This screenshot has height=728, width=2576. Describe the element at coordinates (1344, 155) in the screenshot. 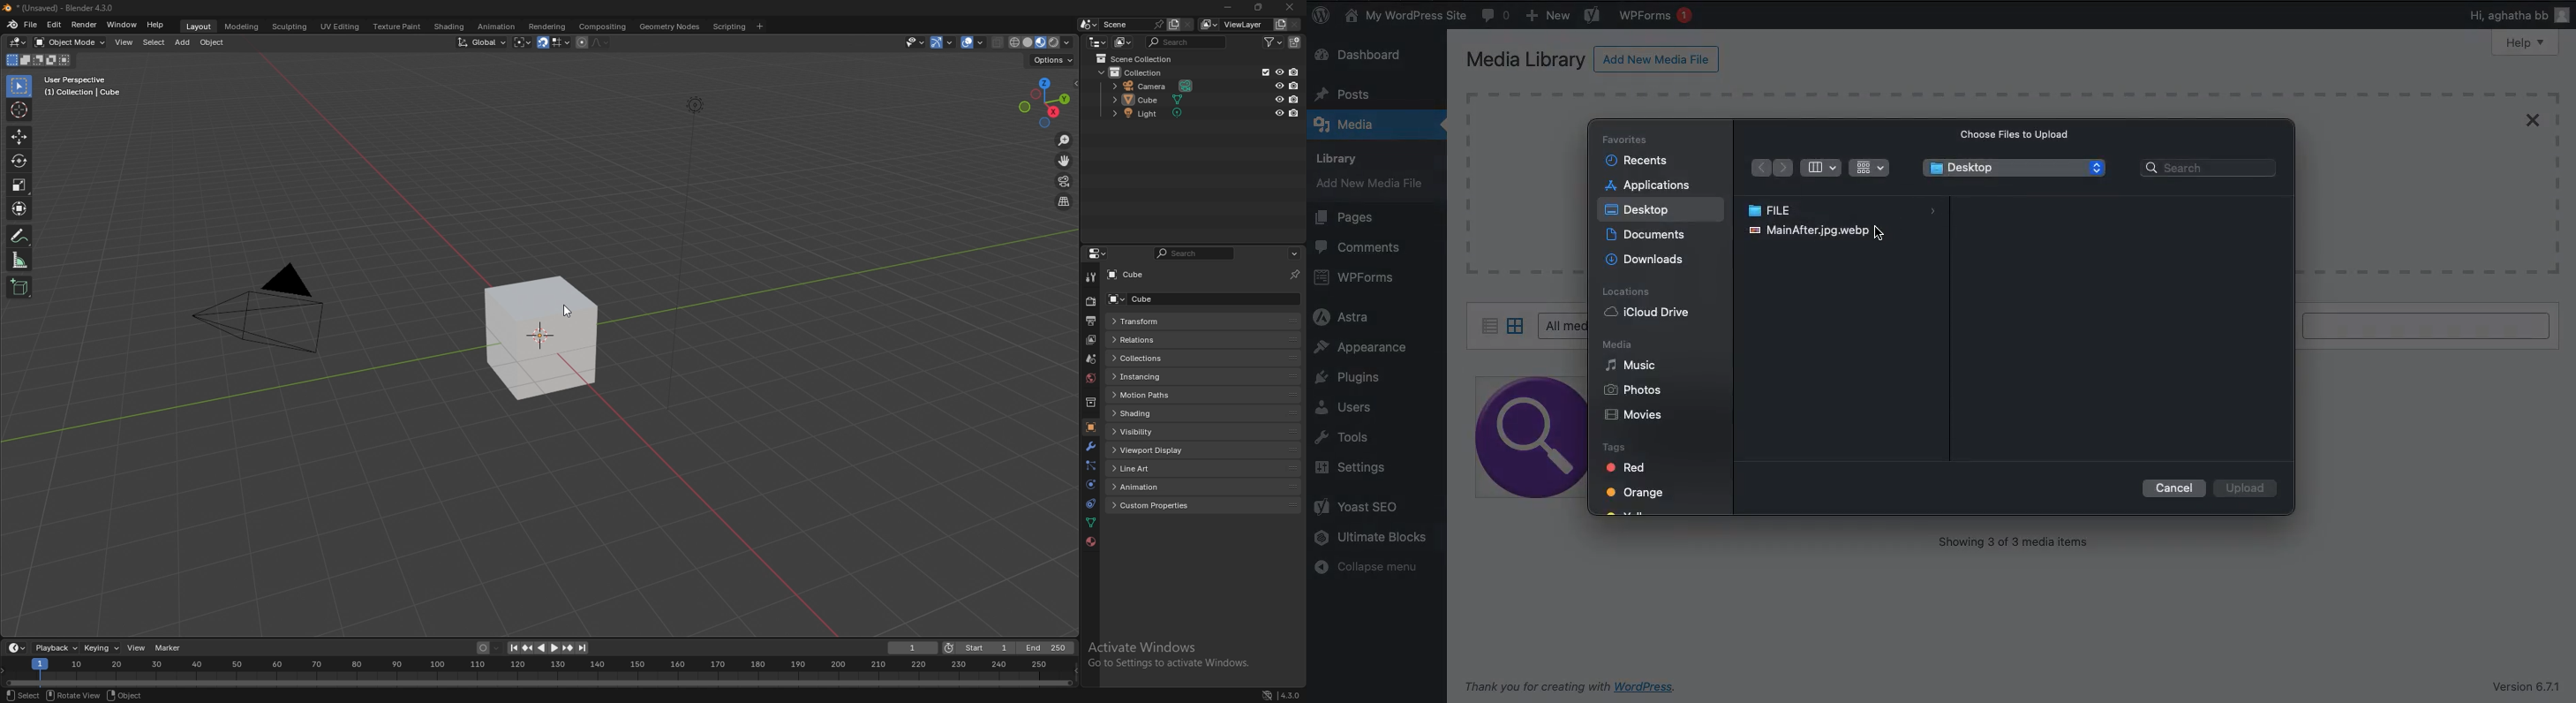

I see `Library` at that location.